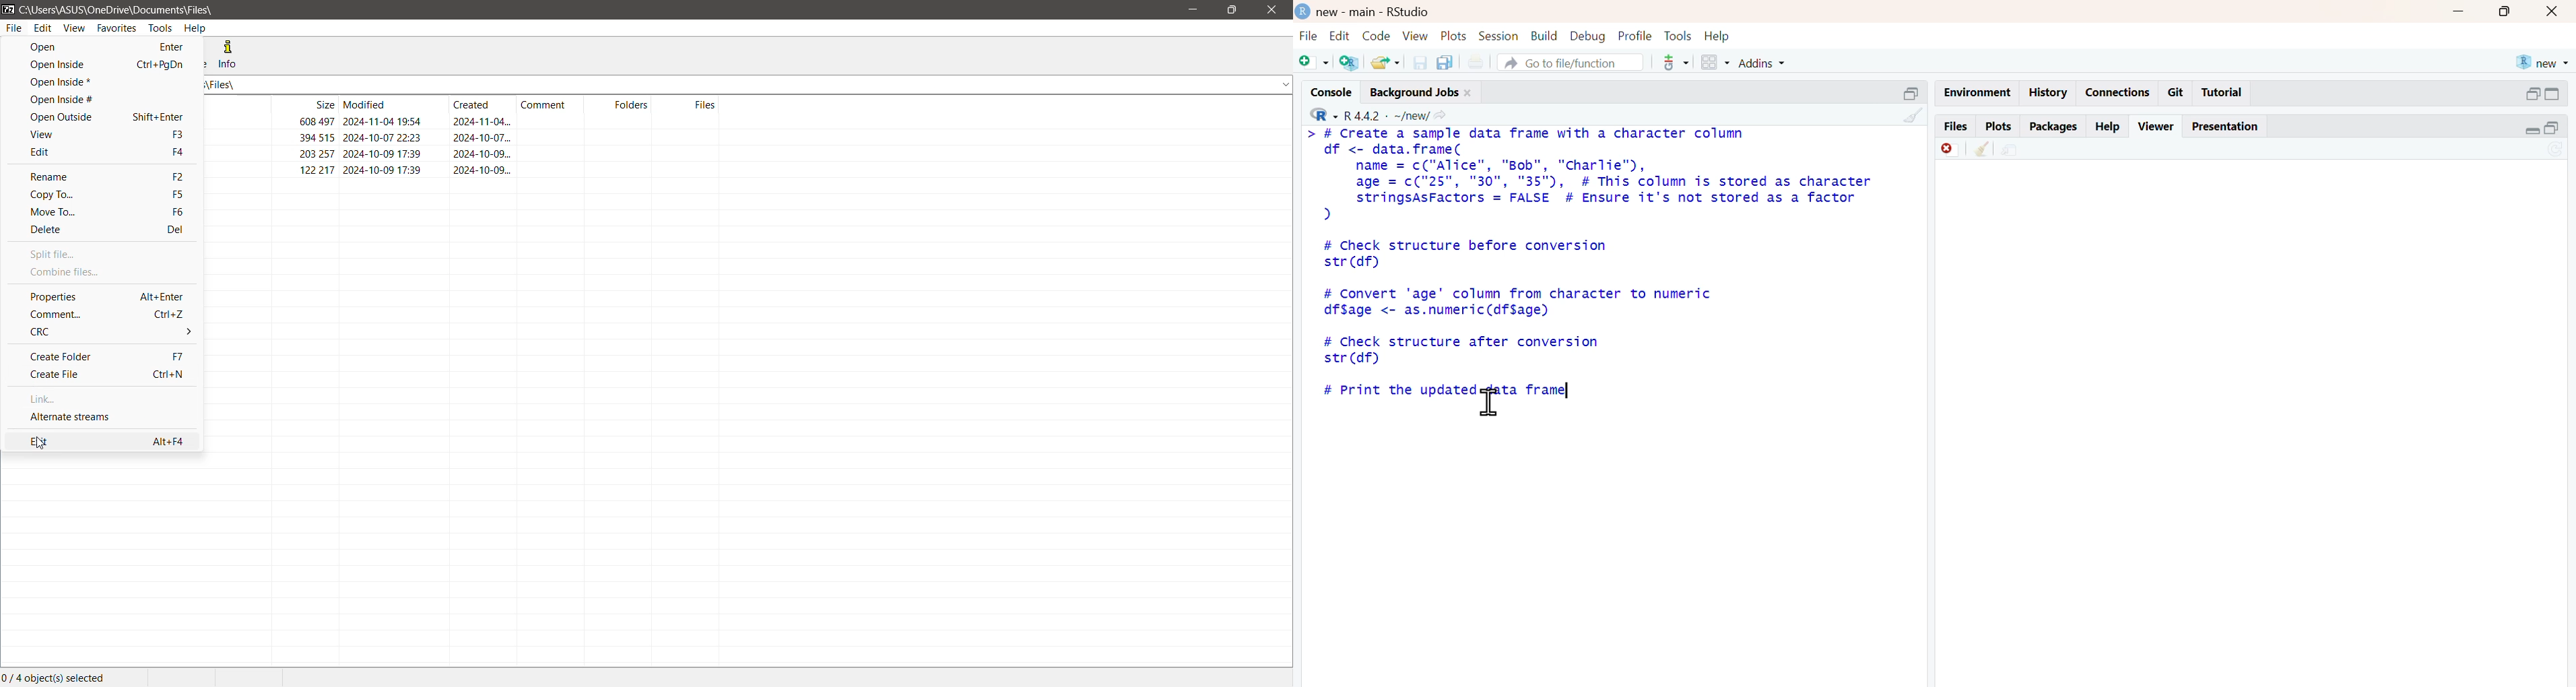  I want to click on save, so click(1420, 63).